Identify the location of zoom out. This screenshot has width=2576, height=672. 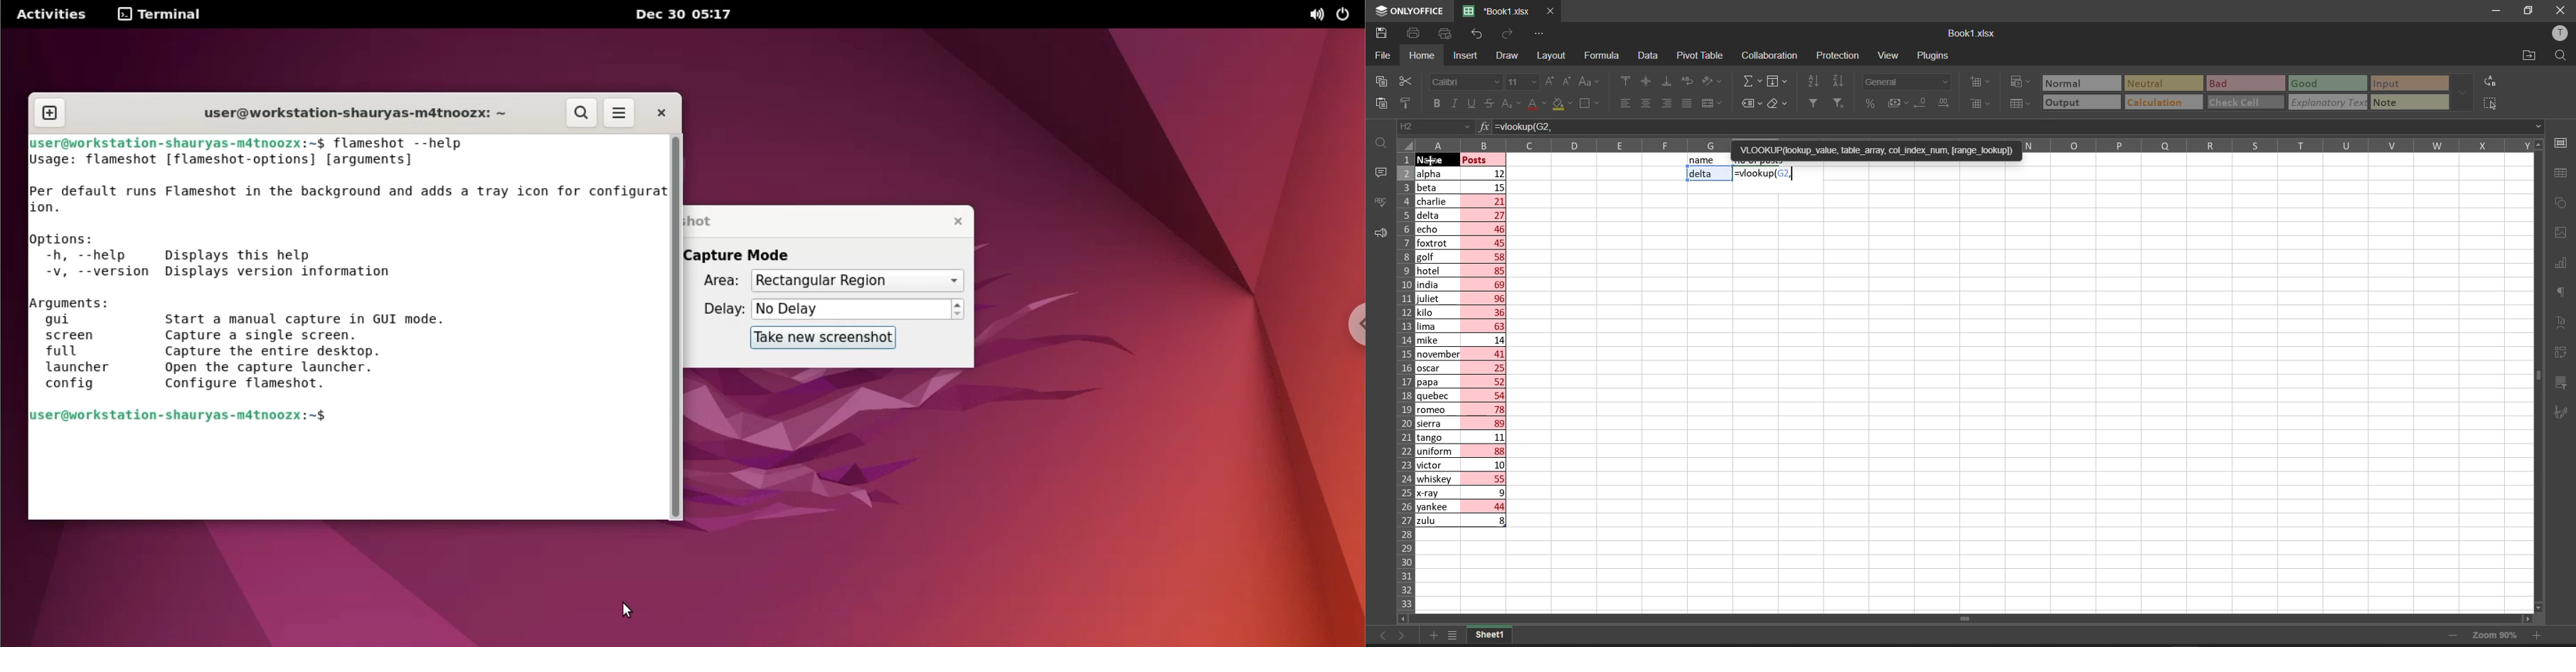
(2452, 638).